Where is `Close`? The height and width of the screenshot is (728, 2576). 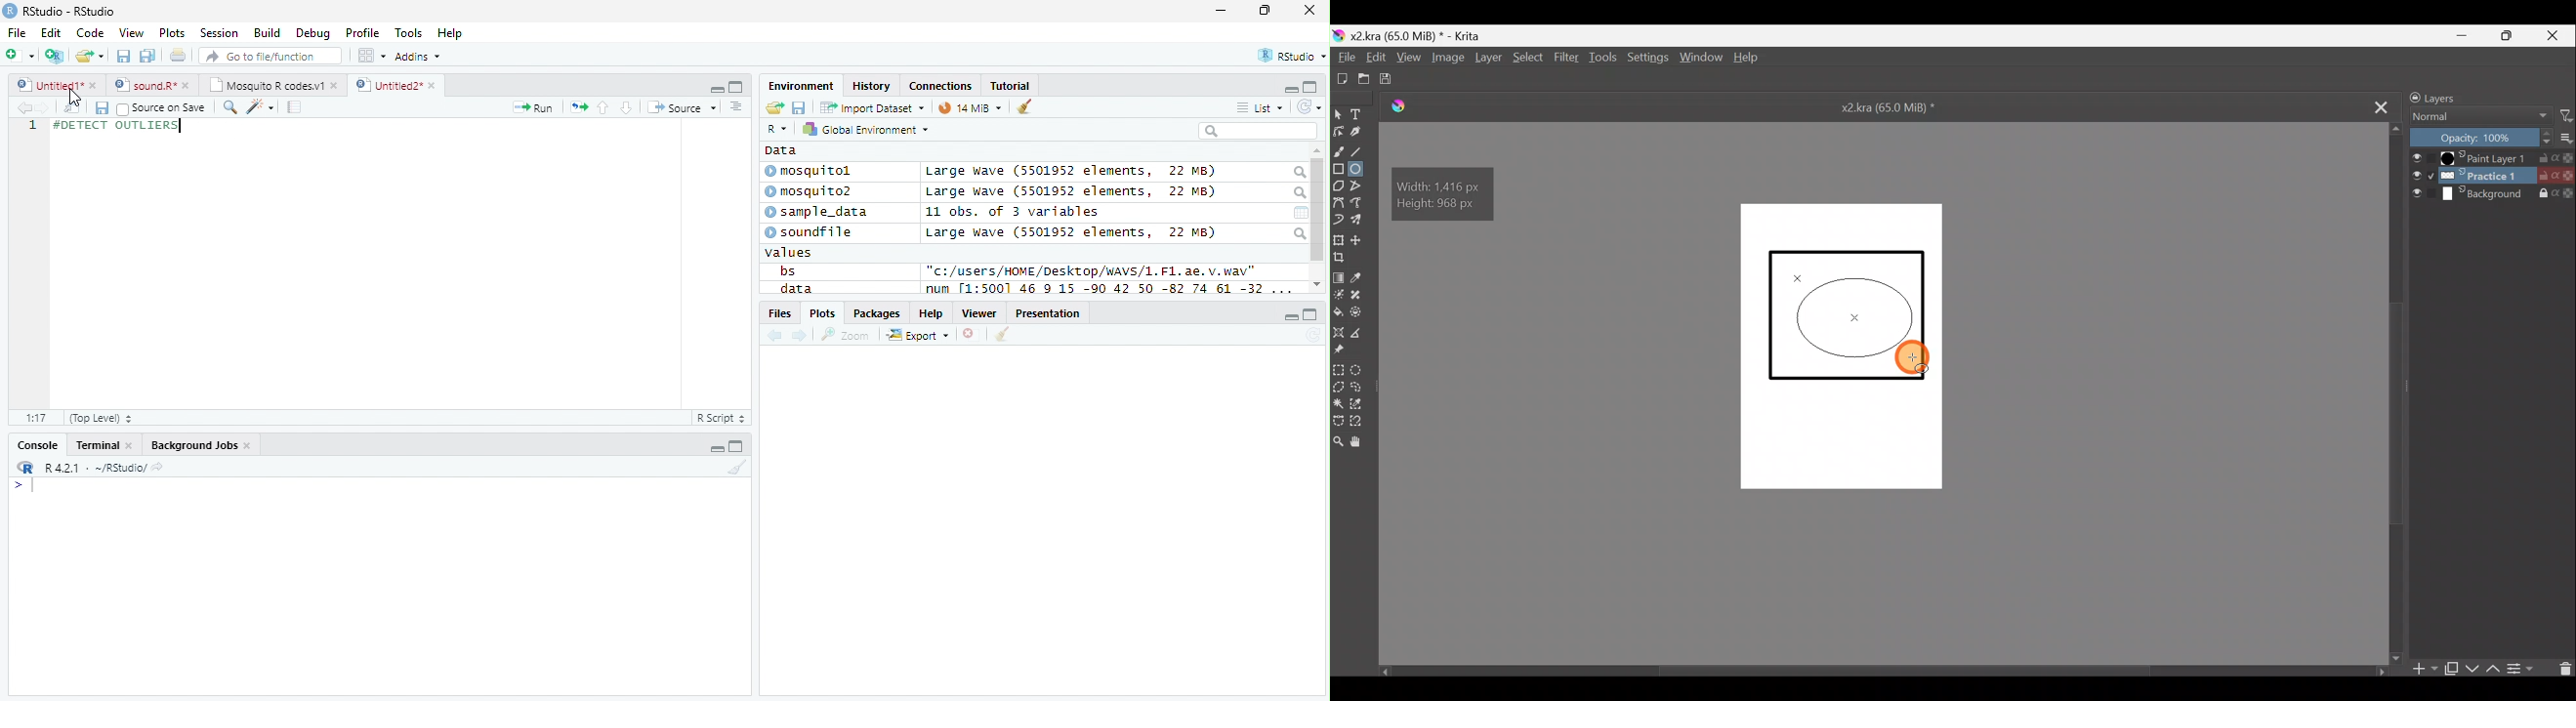 Close is located at coordinates (2558, 35).